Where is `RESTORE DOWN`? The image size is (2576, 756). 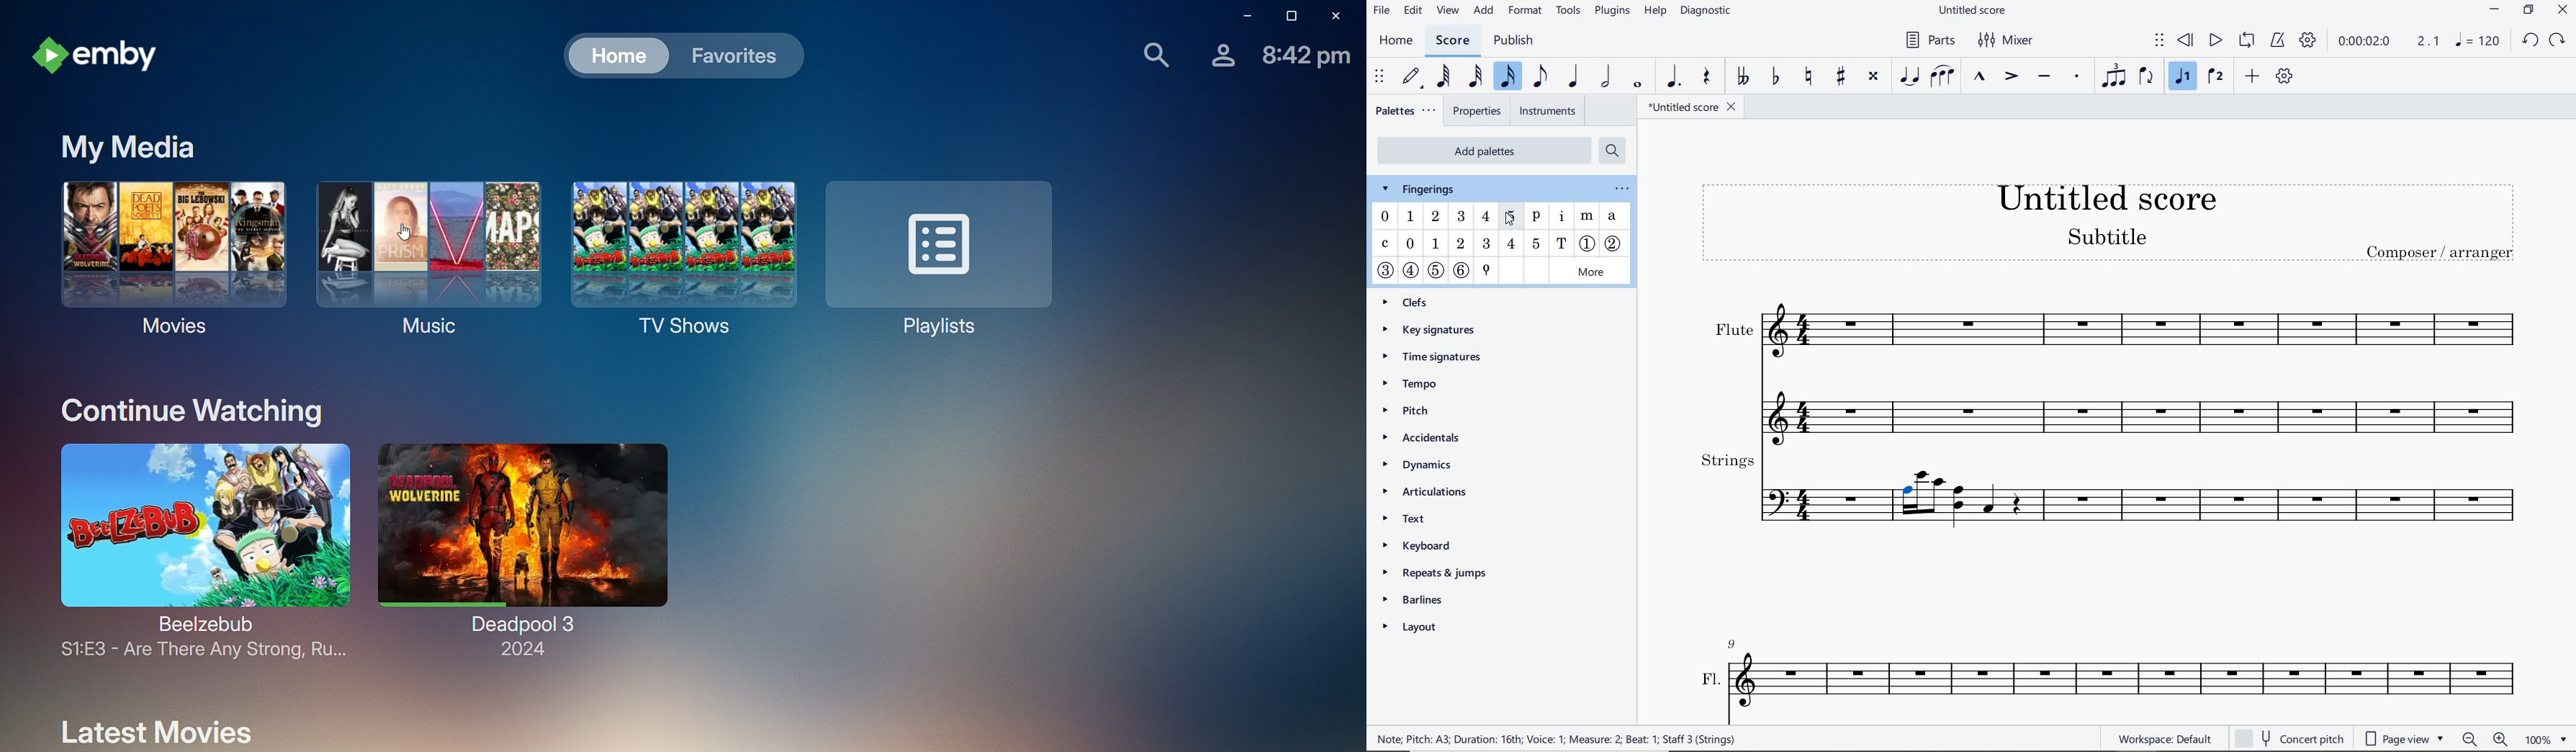 RESTORE DOWN is located at coordinates (2528, 10).